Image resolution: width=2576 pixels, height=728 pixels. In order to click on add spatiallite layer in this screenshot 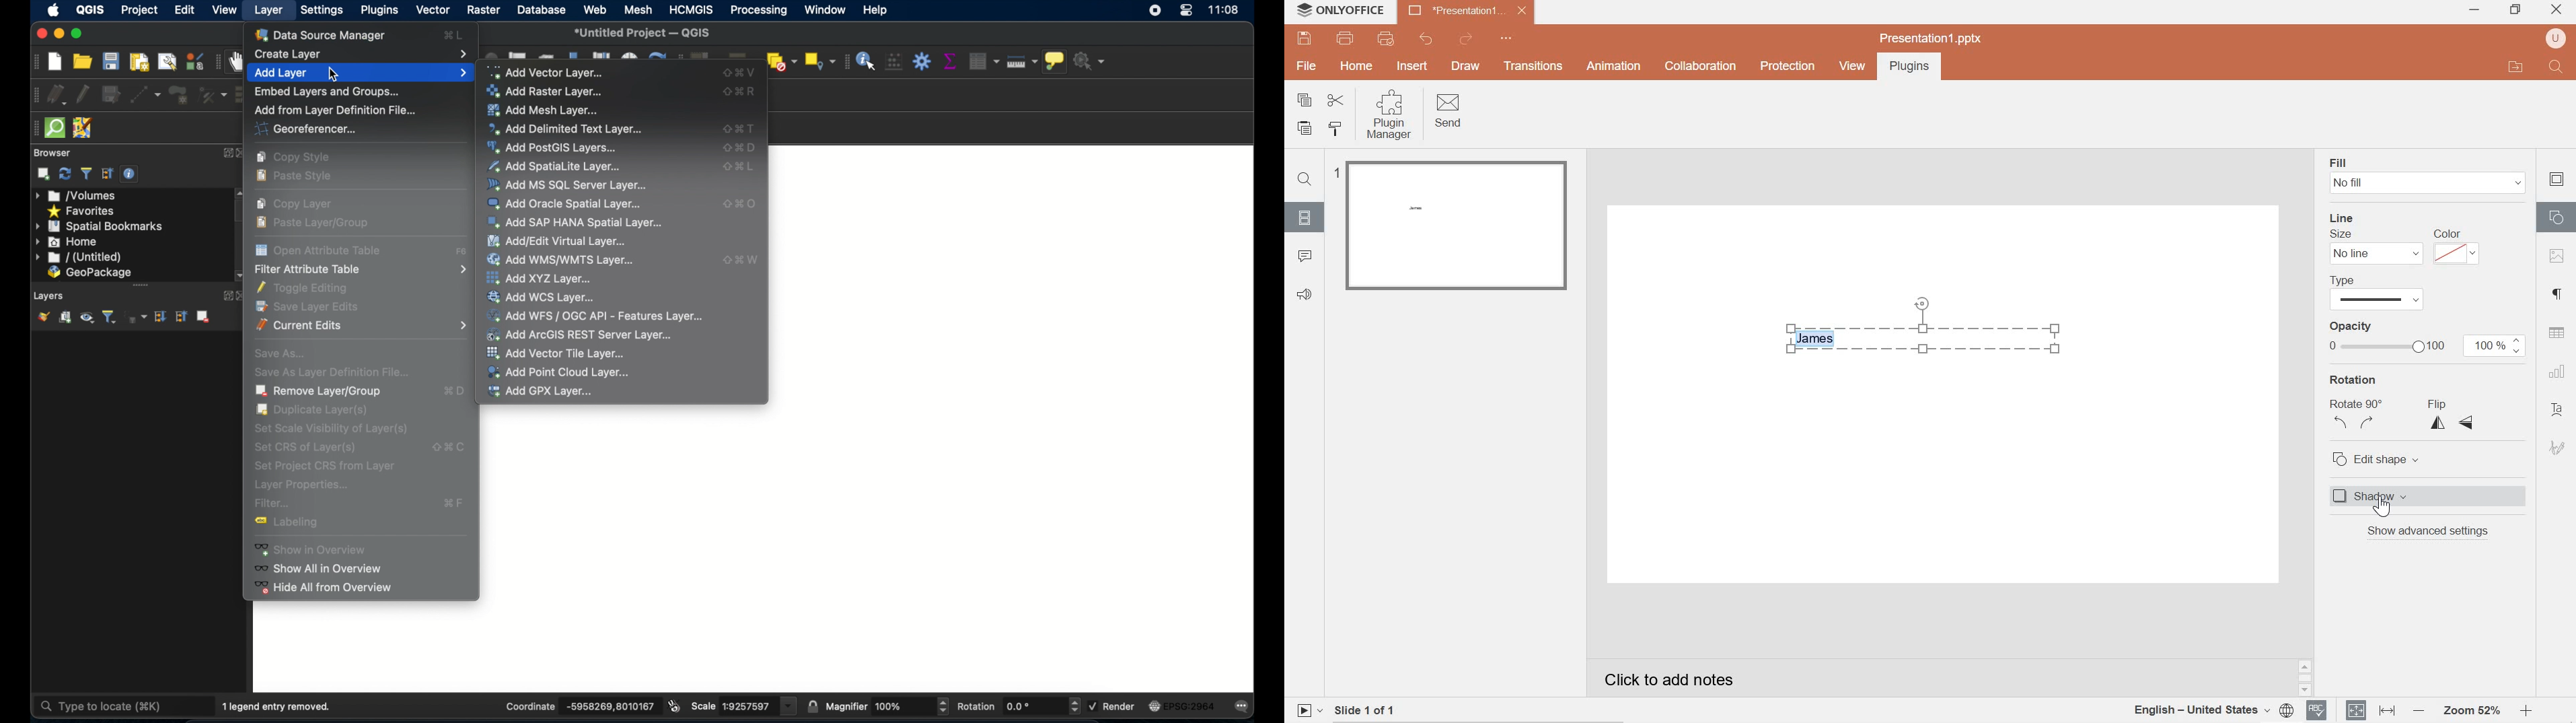, I will do `click(555, 166)`.